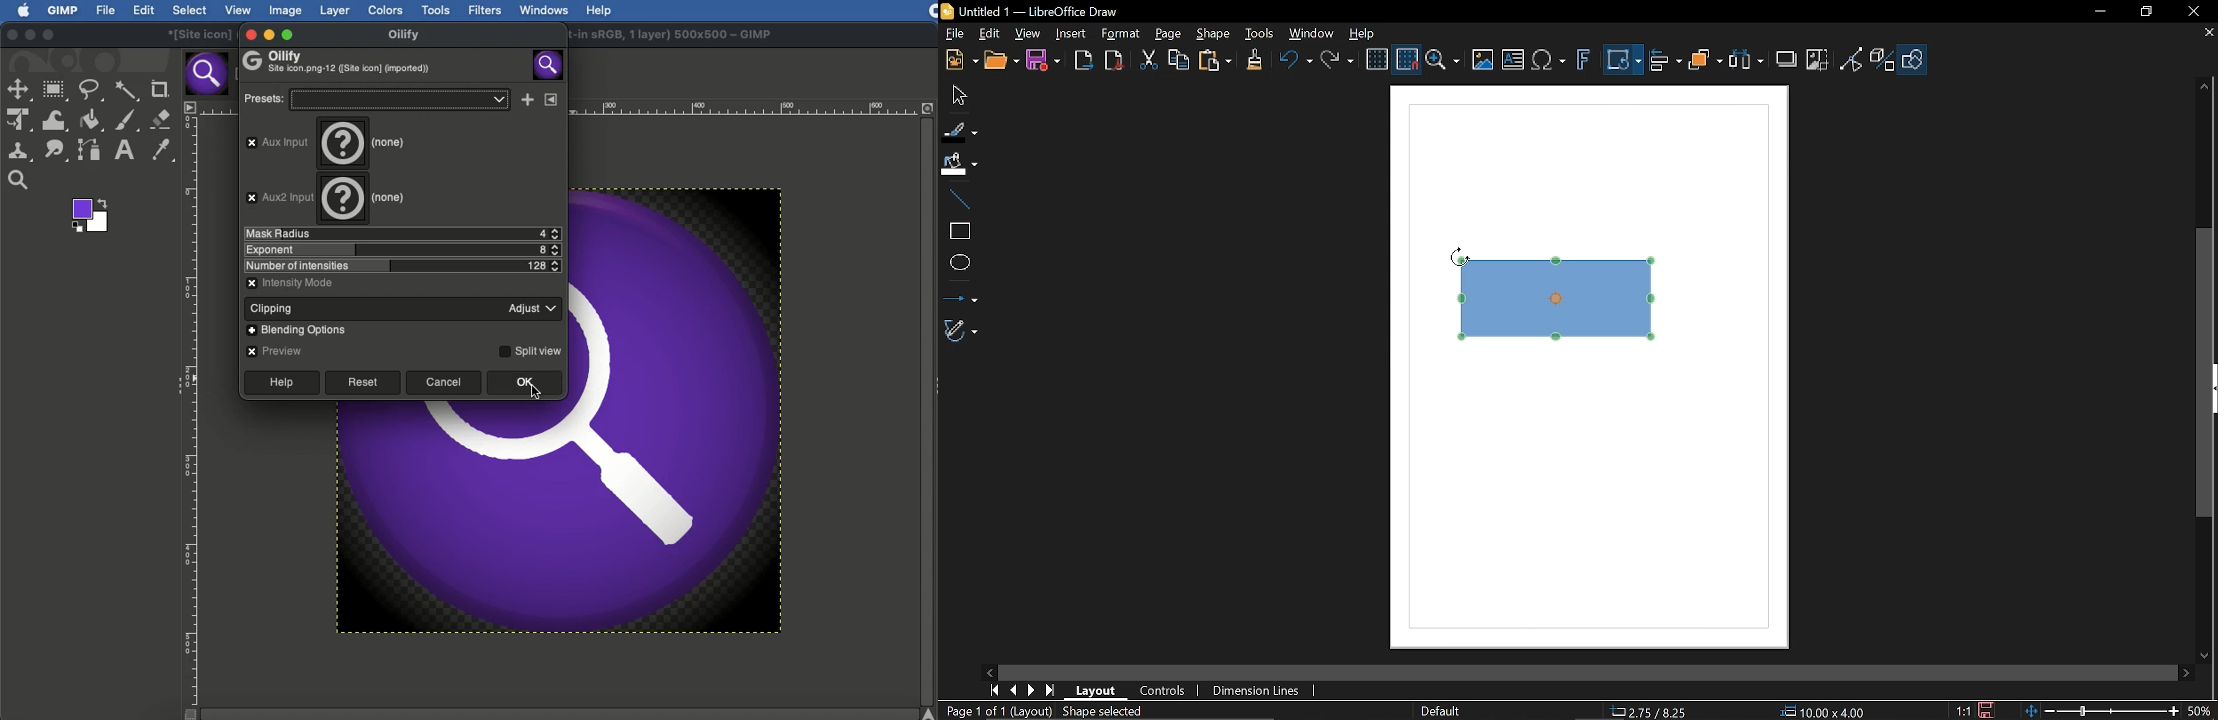  Describe the element at coordinates (88, 216) in the screenshot. I see `Color` at that location.